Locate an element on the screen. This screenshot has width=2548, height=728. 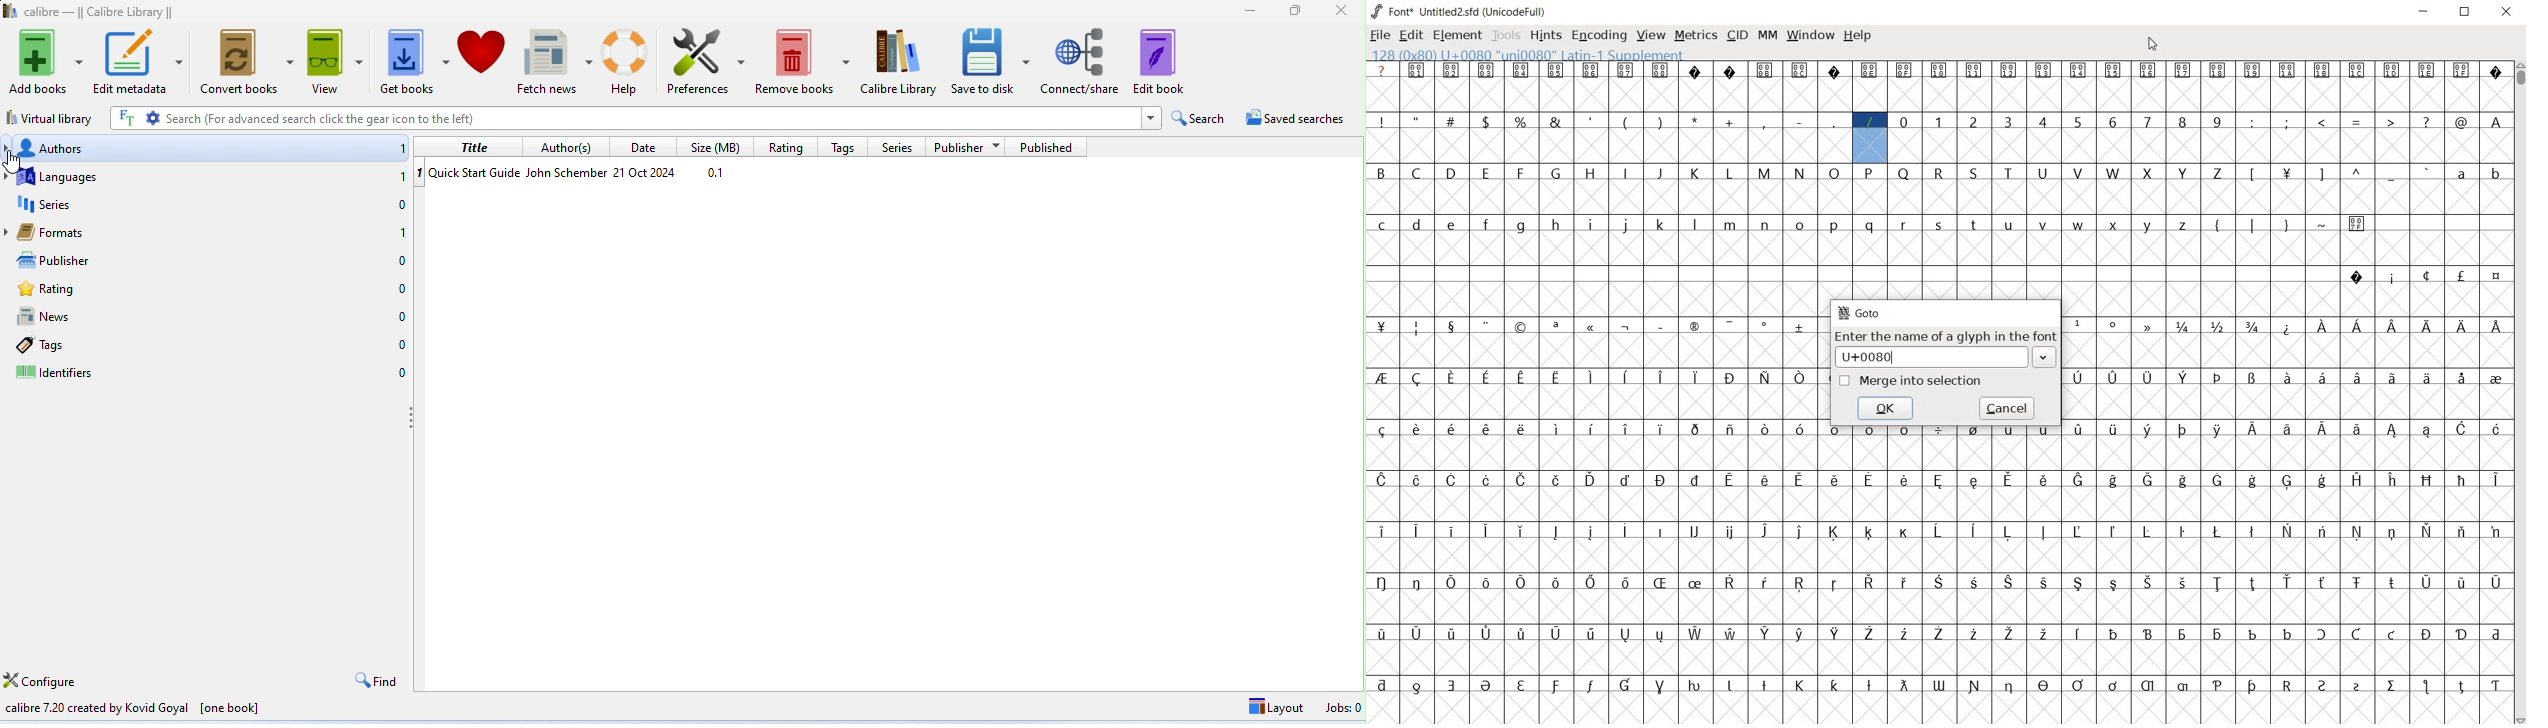
WINDOW is located at coordinates (1809, 35).